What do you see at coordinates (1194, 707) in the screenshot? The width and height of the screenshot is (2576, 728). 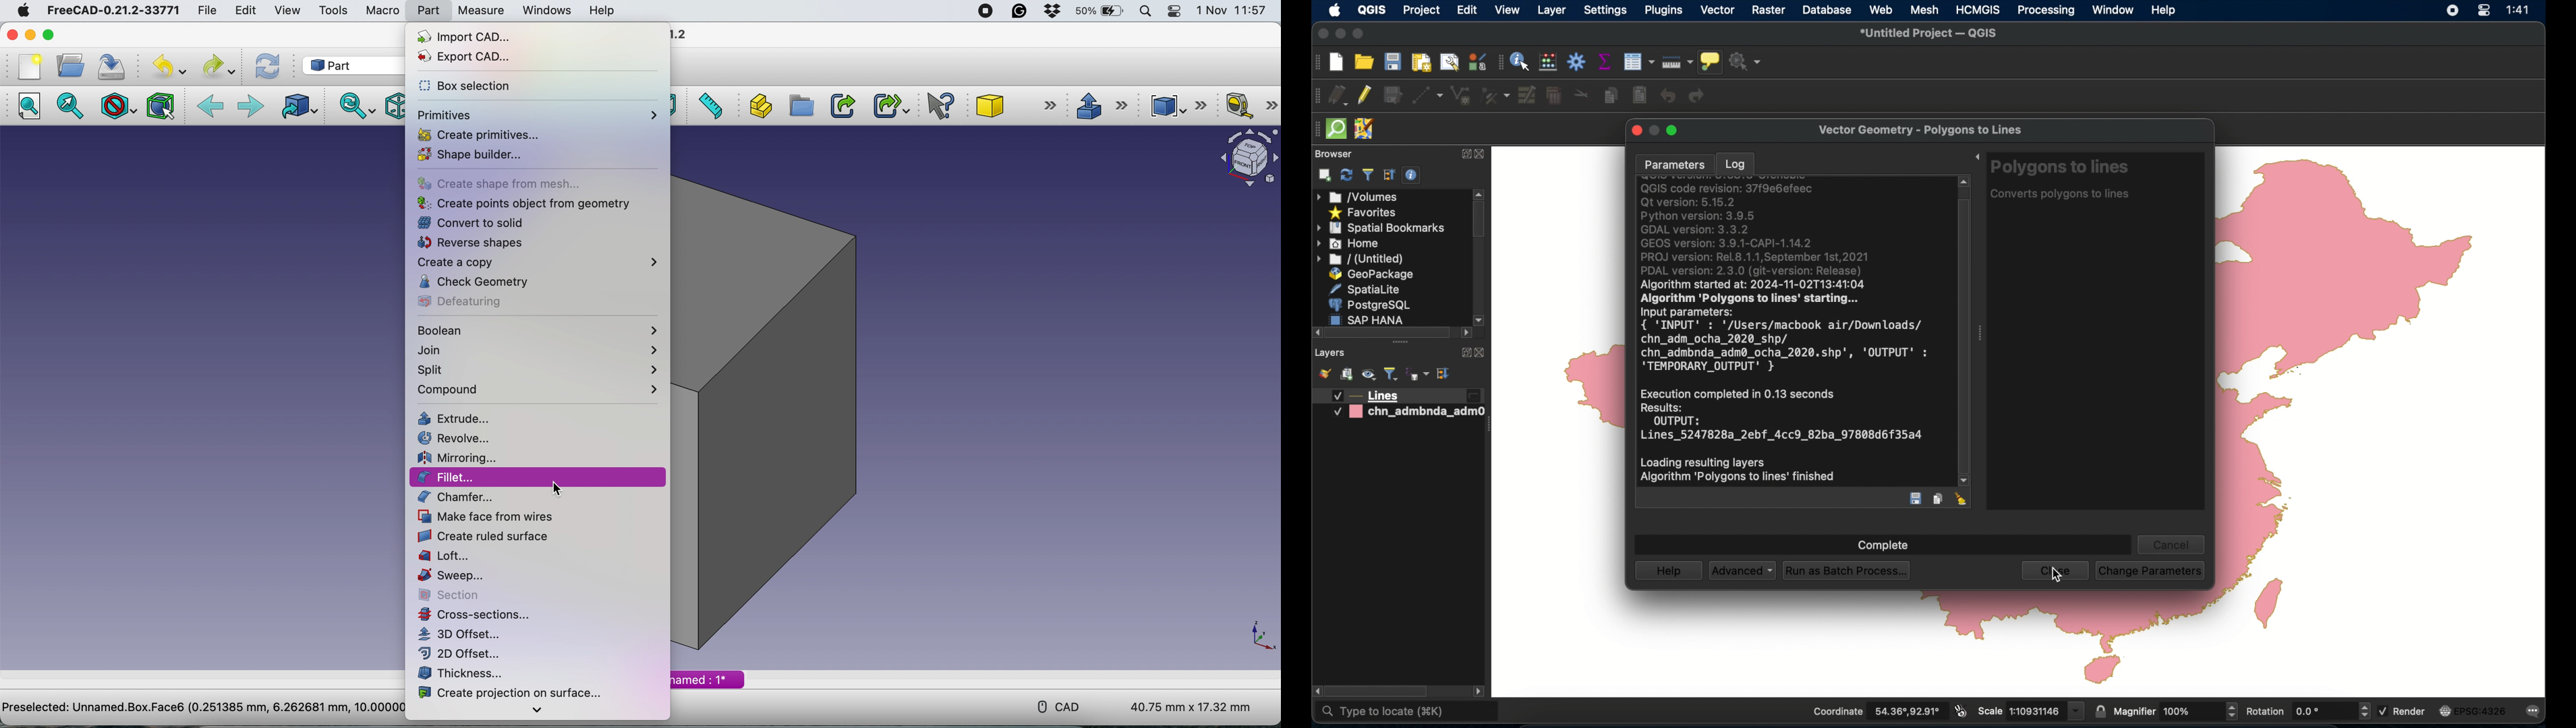 I see `dimensions 40.75 mm x 17.32mm` at bounding box center [1194, 707].